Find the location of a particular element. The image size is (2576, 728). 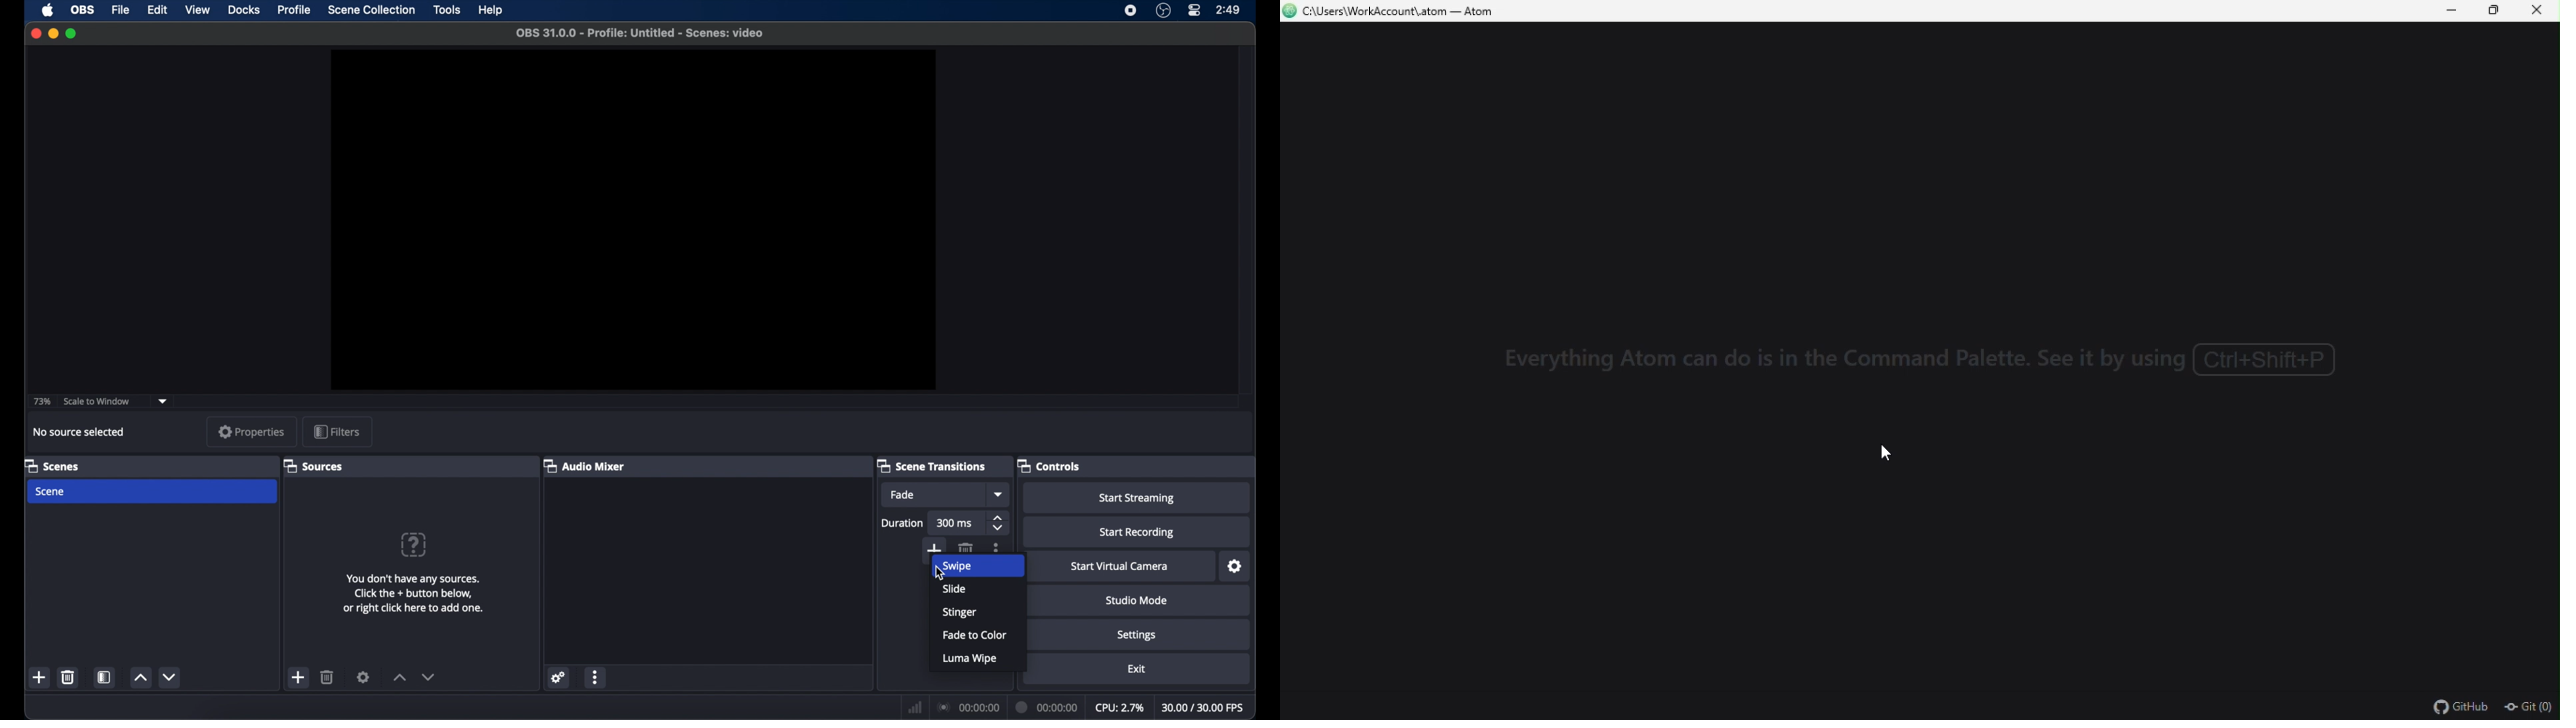

tools is located at coordinates (447, 9).